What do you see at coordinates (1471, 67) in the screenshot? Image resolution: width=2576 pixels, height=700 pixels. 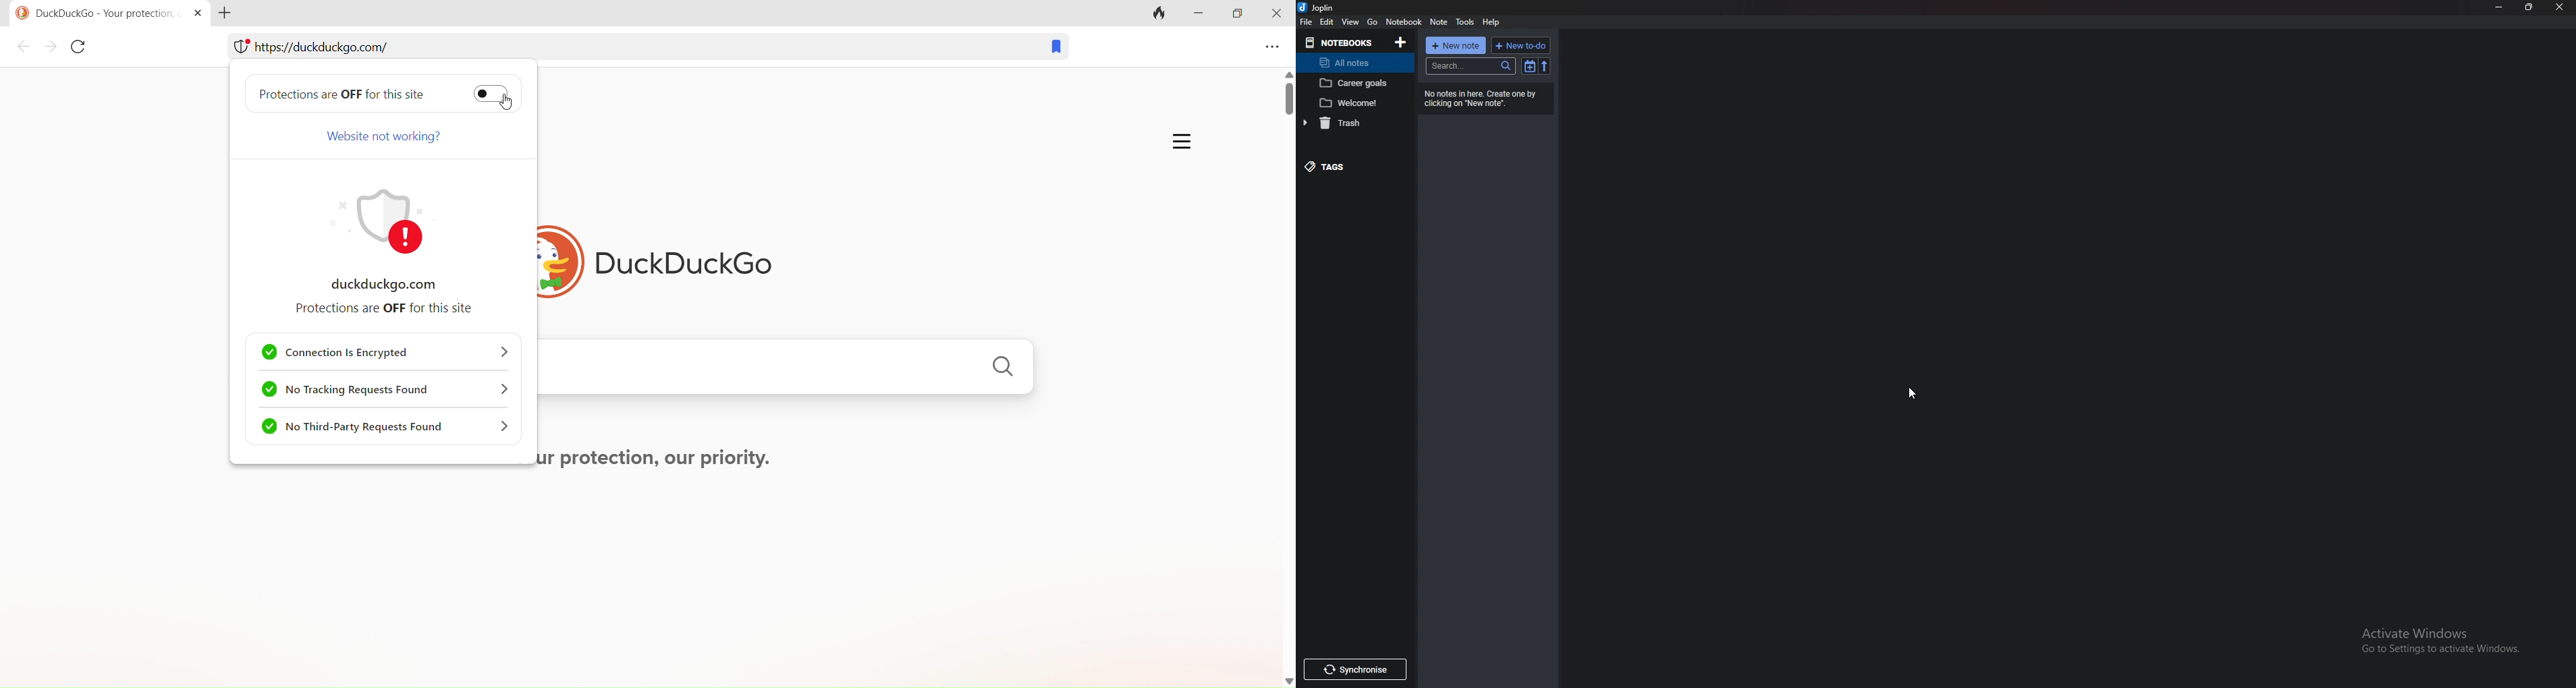 I see `search` at bounding box center [1471, 67].